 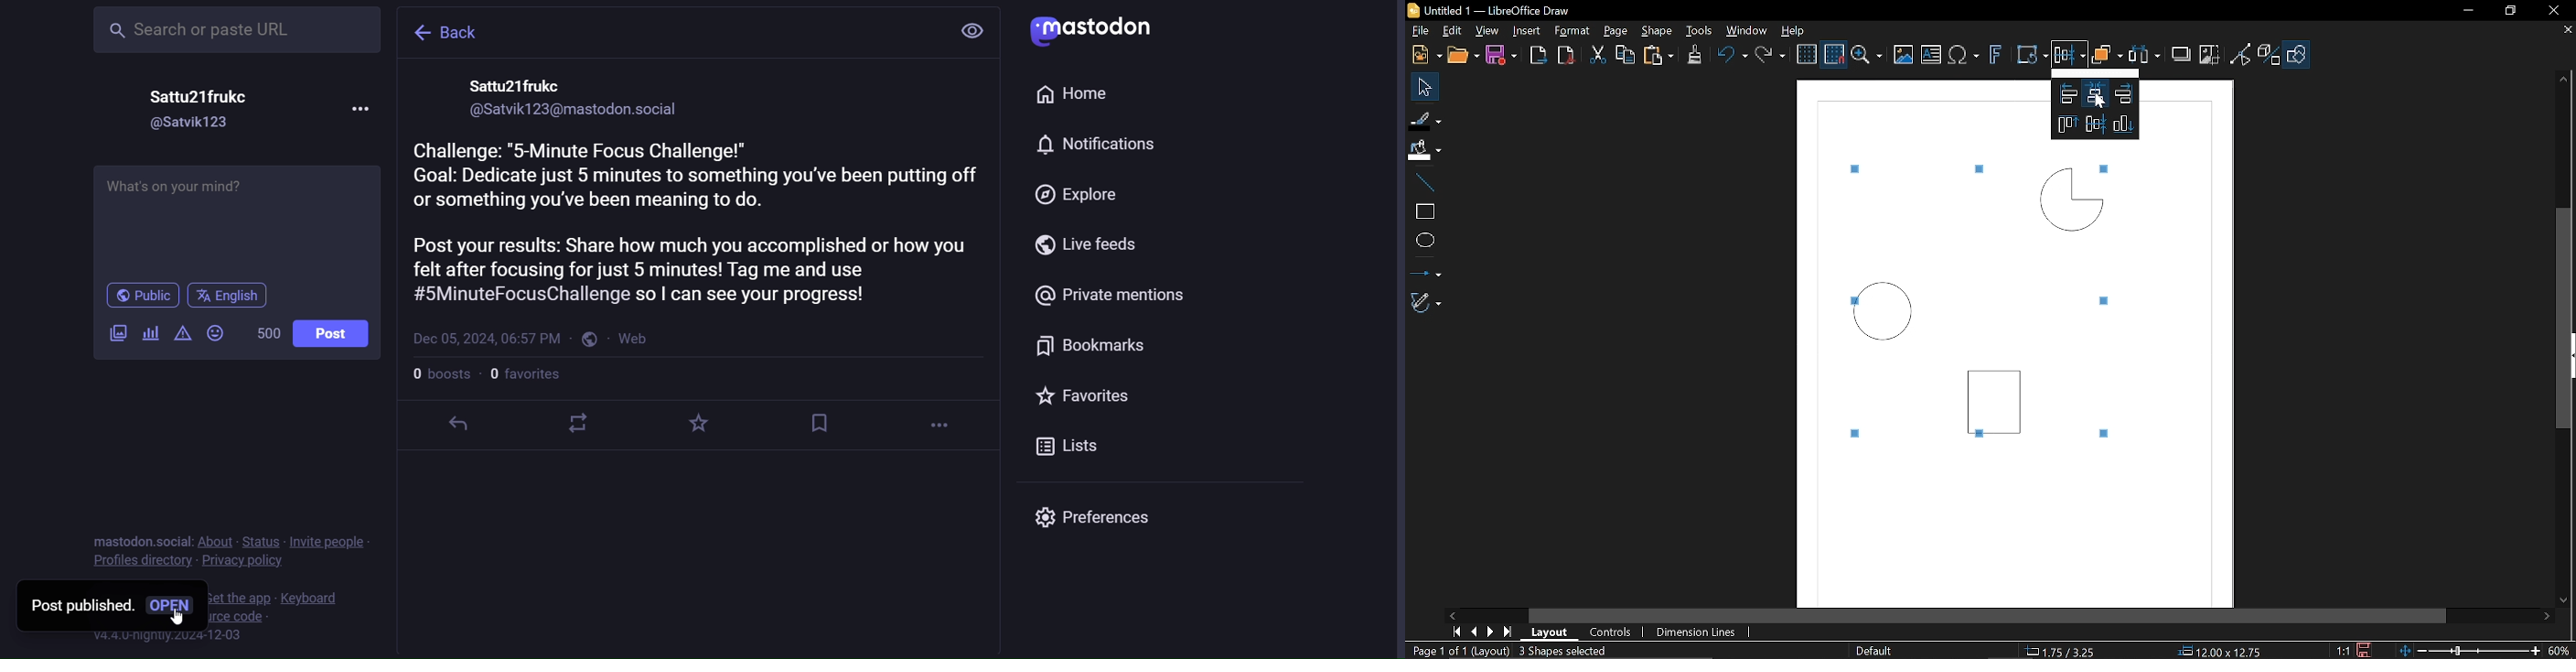 What do you see at coordinates (1699, 31) in the screenshot?
I see `Tools` at bounding box center [1699, 31].